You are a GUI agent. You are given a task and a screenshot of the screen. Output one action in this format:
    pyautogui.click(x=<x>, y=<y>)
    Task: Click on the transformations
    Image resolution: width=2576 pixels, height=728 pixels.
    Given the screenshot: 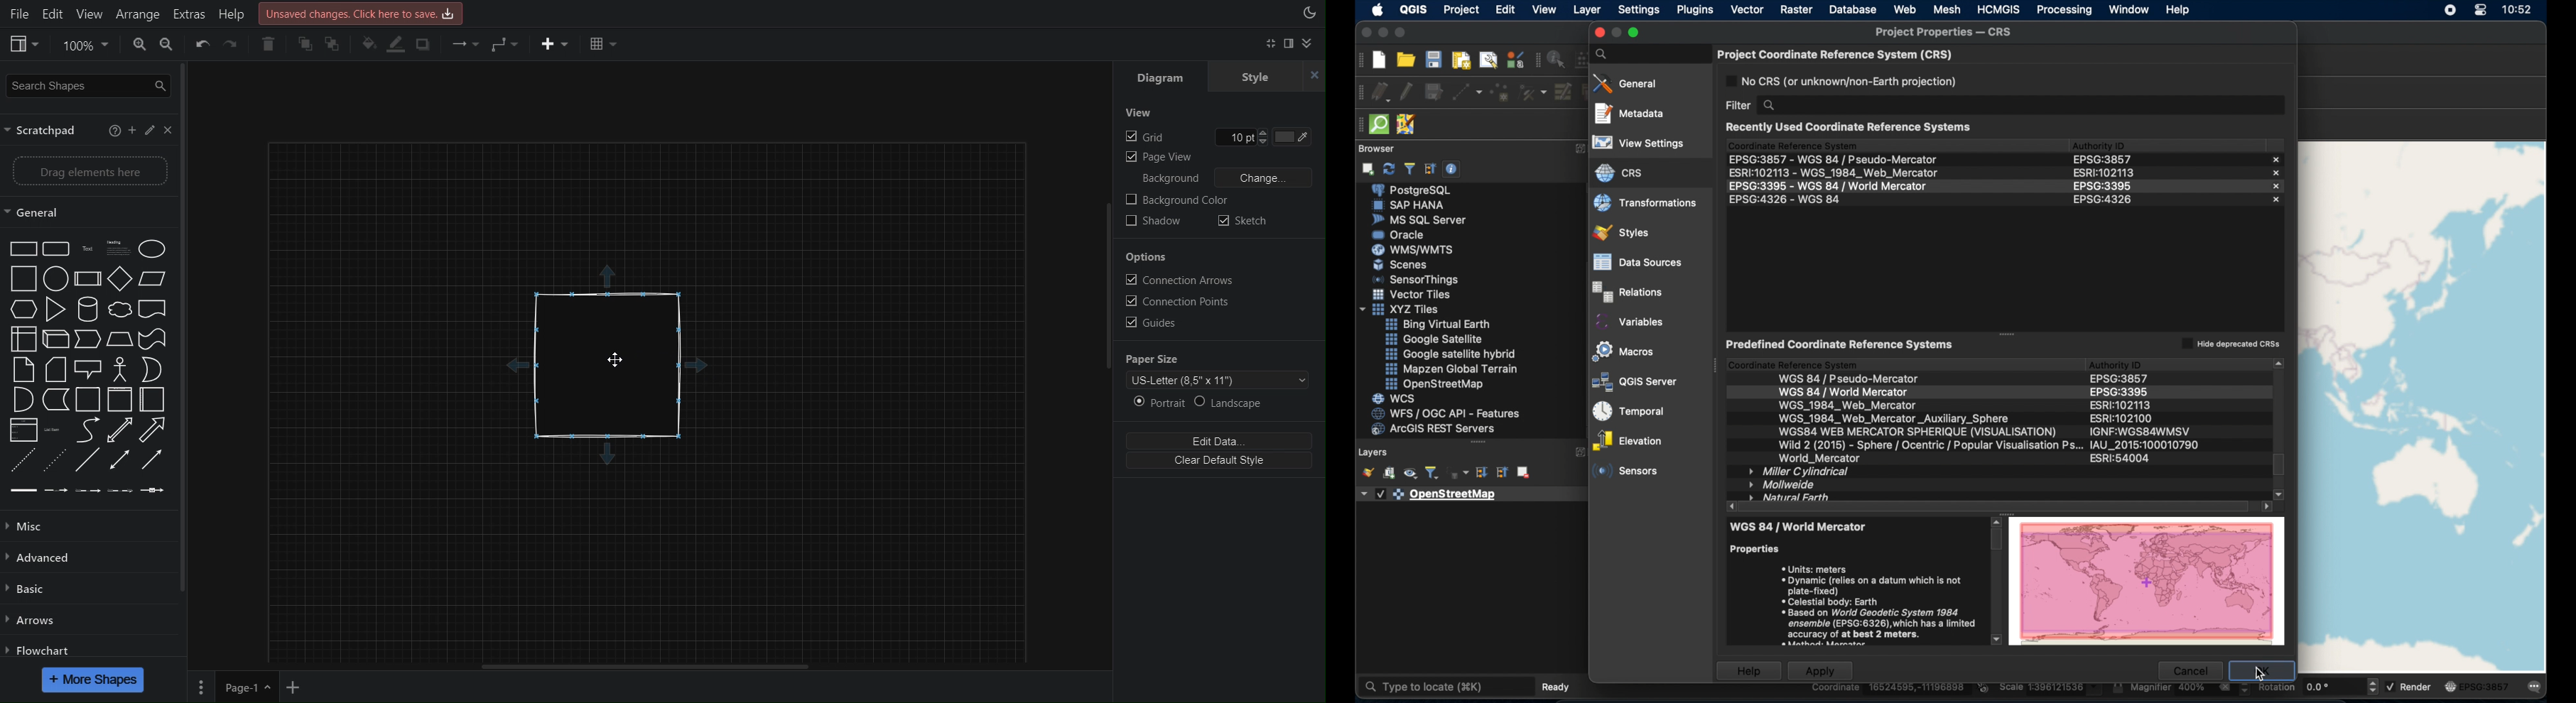 What is the action you would take?
    pyautogui.click(x=1645, y=204)
    